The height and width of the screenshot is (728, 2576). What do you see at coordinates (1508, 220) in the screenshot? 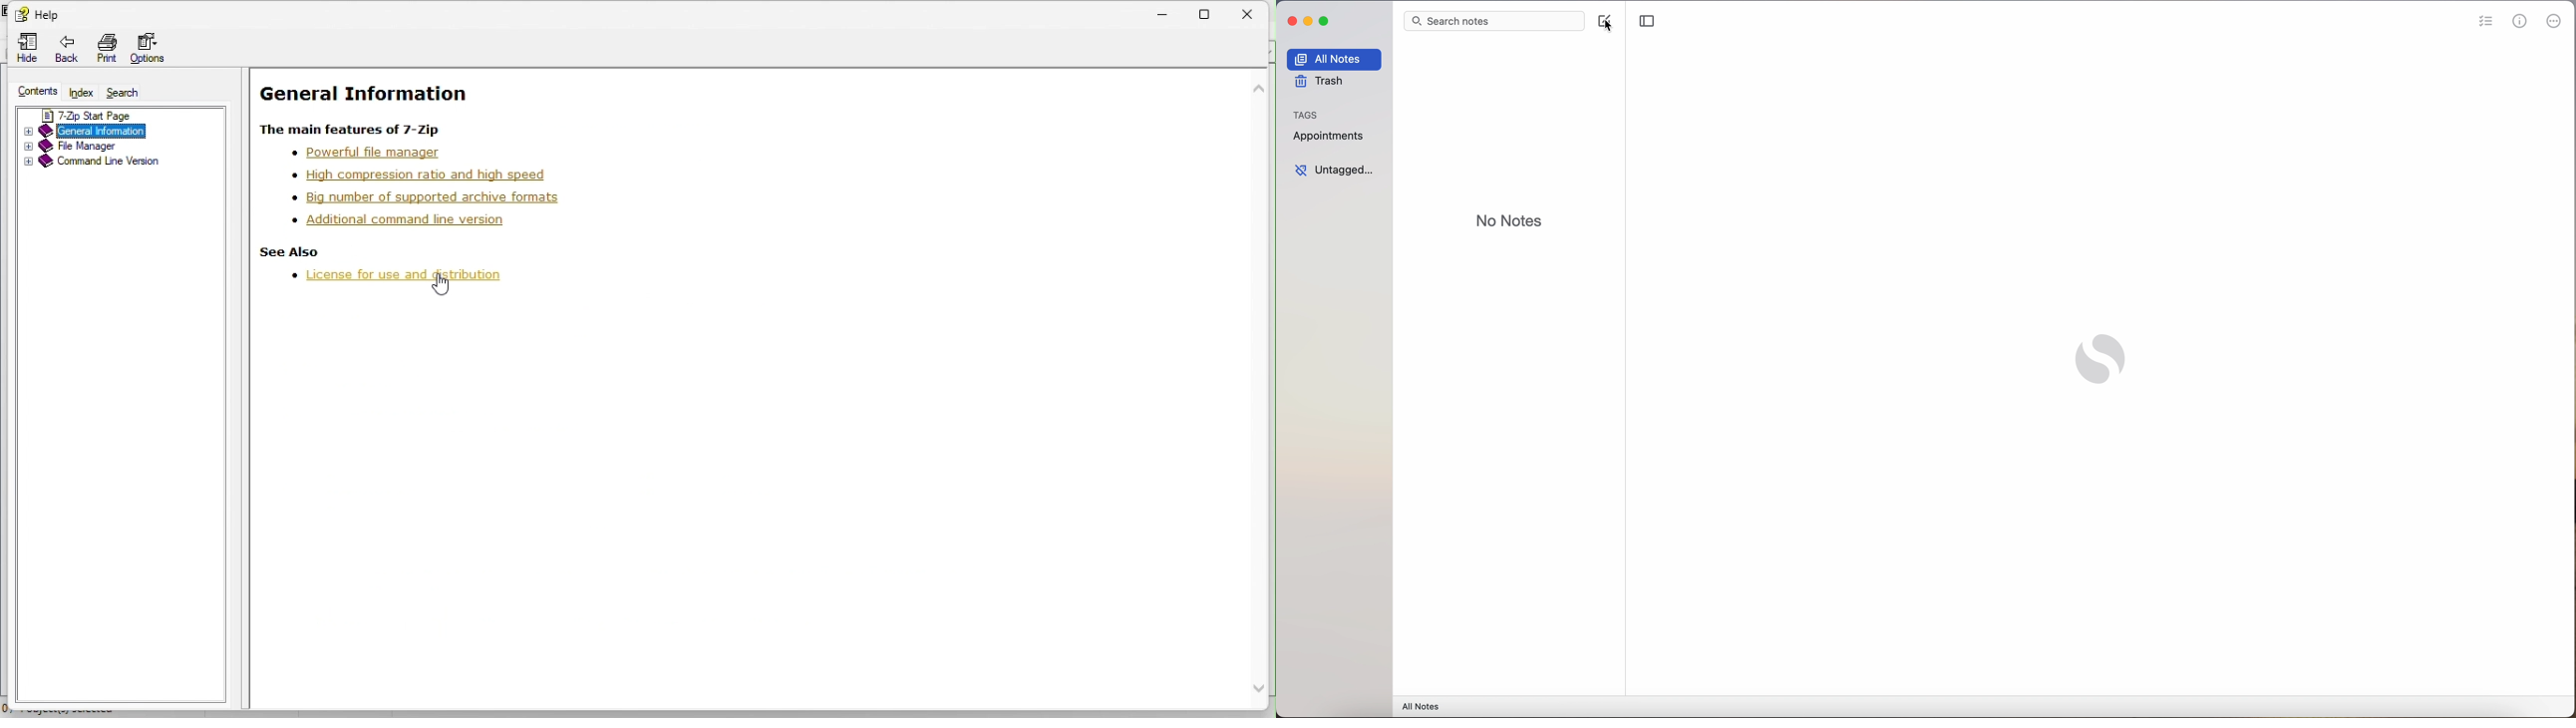
I see `no notes` at bounding box center [1508, 220].